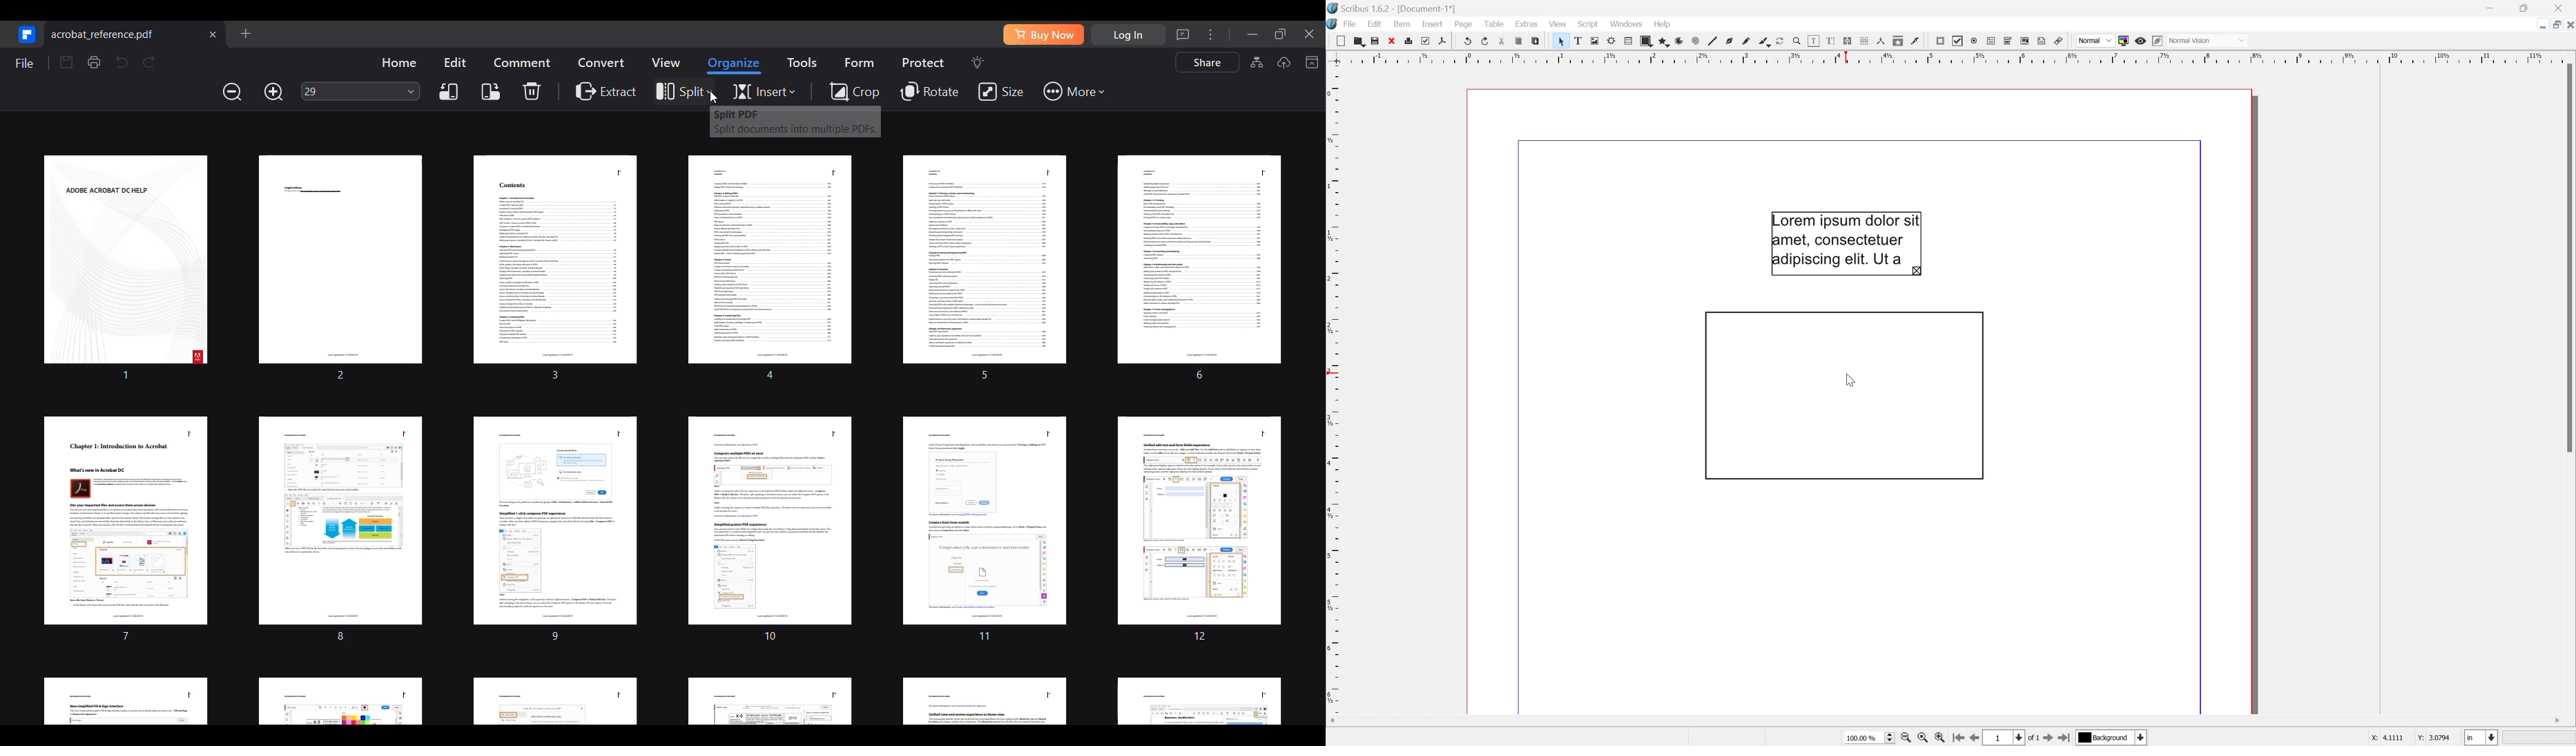  Describe the element at coordinates (2025, 41) in the screenshot. I see `PDF list box` at that location.